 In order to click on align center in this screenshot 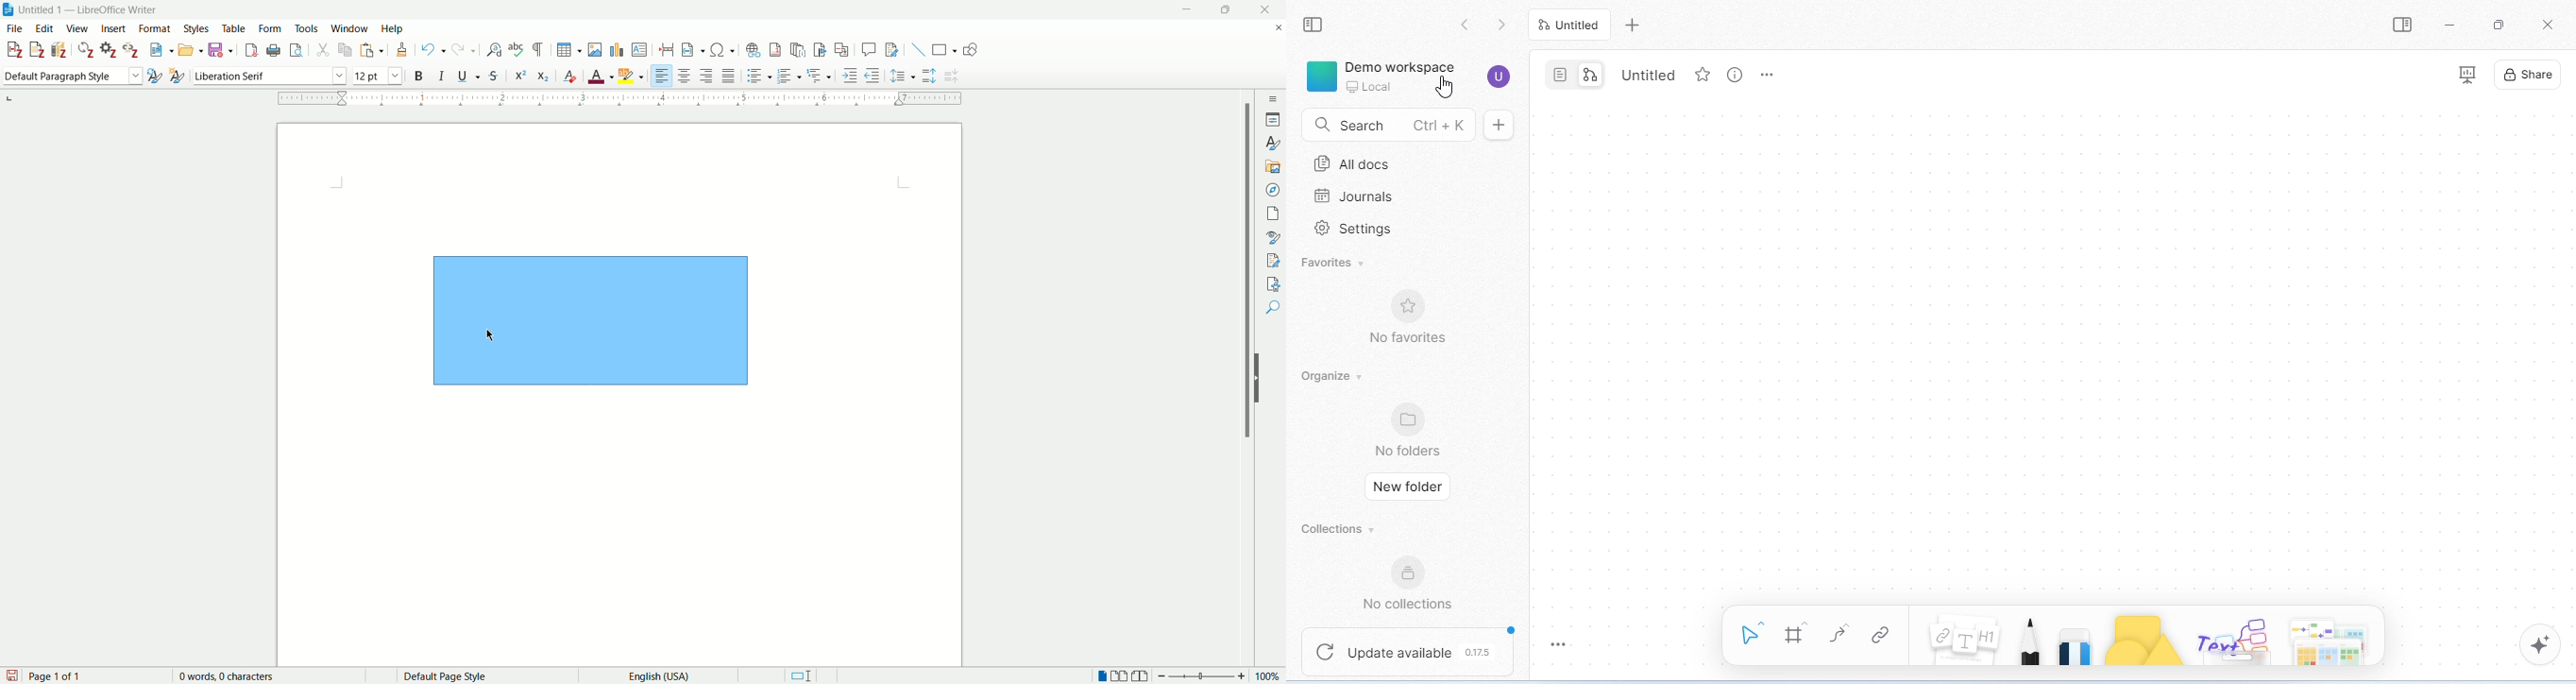, I will do `click(684, 74)`.